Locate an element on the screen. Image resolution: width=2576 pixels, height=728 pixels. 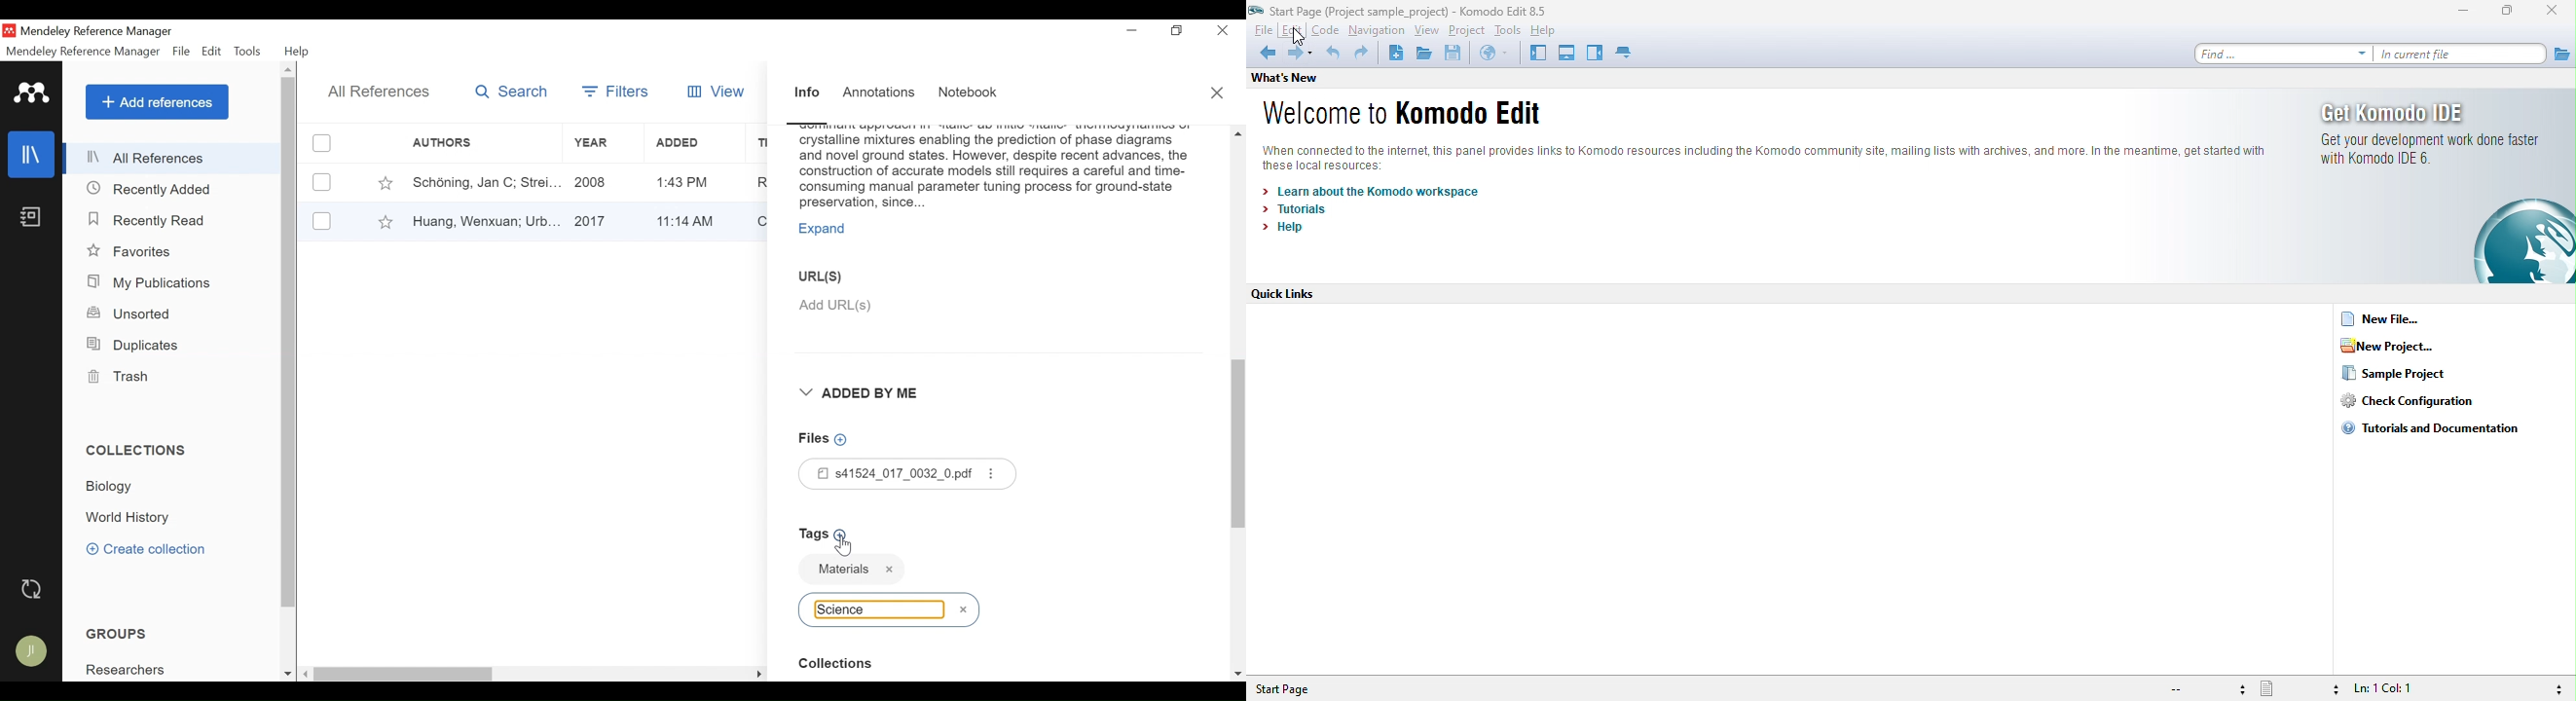
Collections is located at coordinates (138, 450).